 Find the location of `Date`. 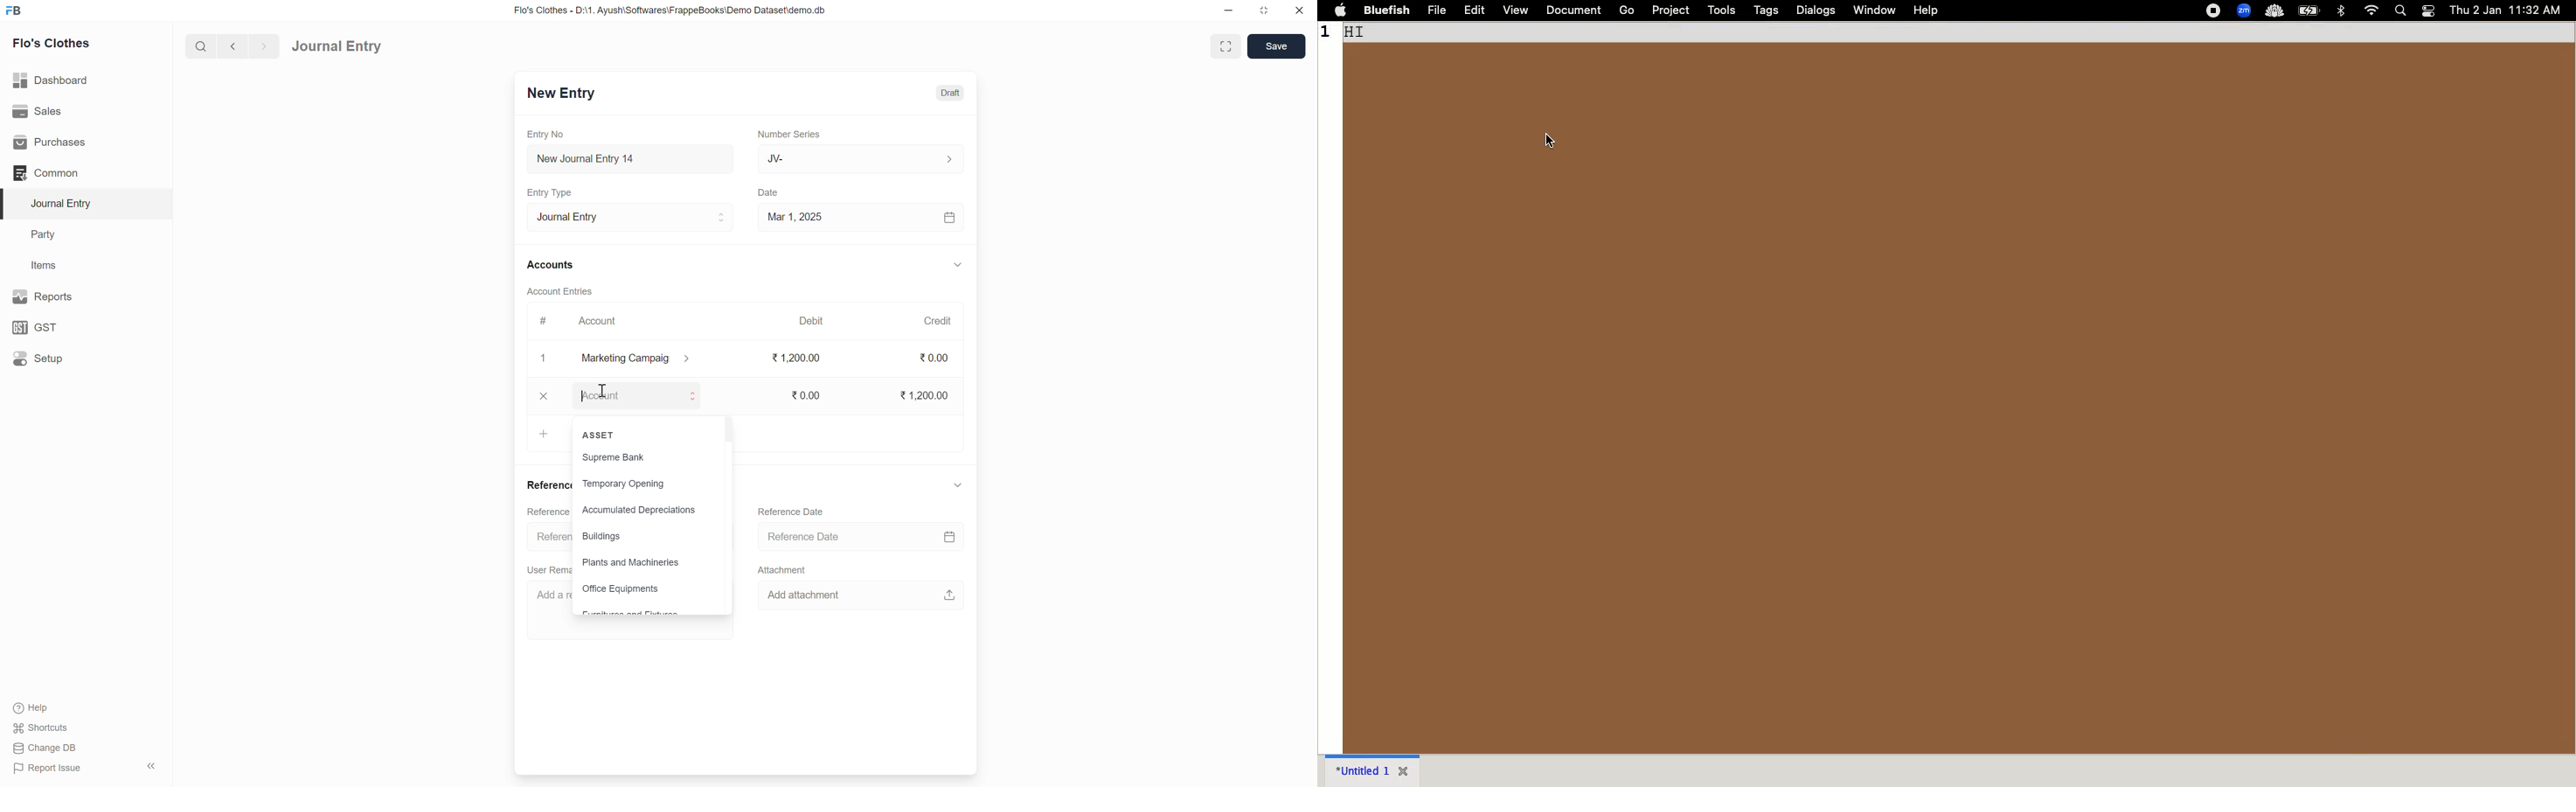

Date is located at coordinates (771, 193).